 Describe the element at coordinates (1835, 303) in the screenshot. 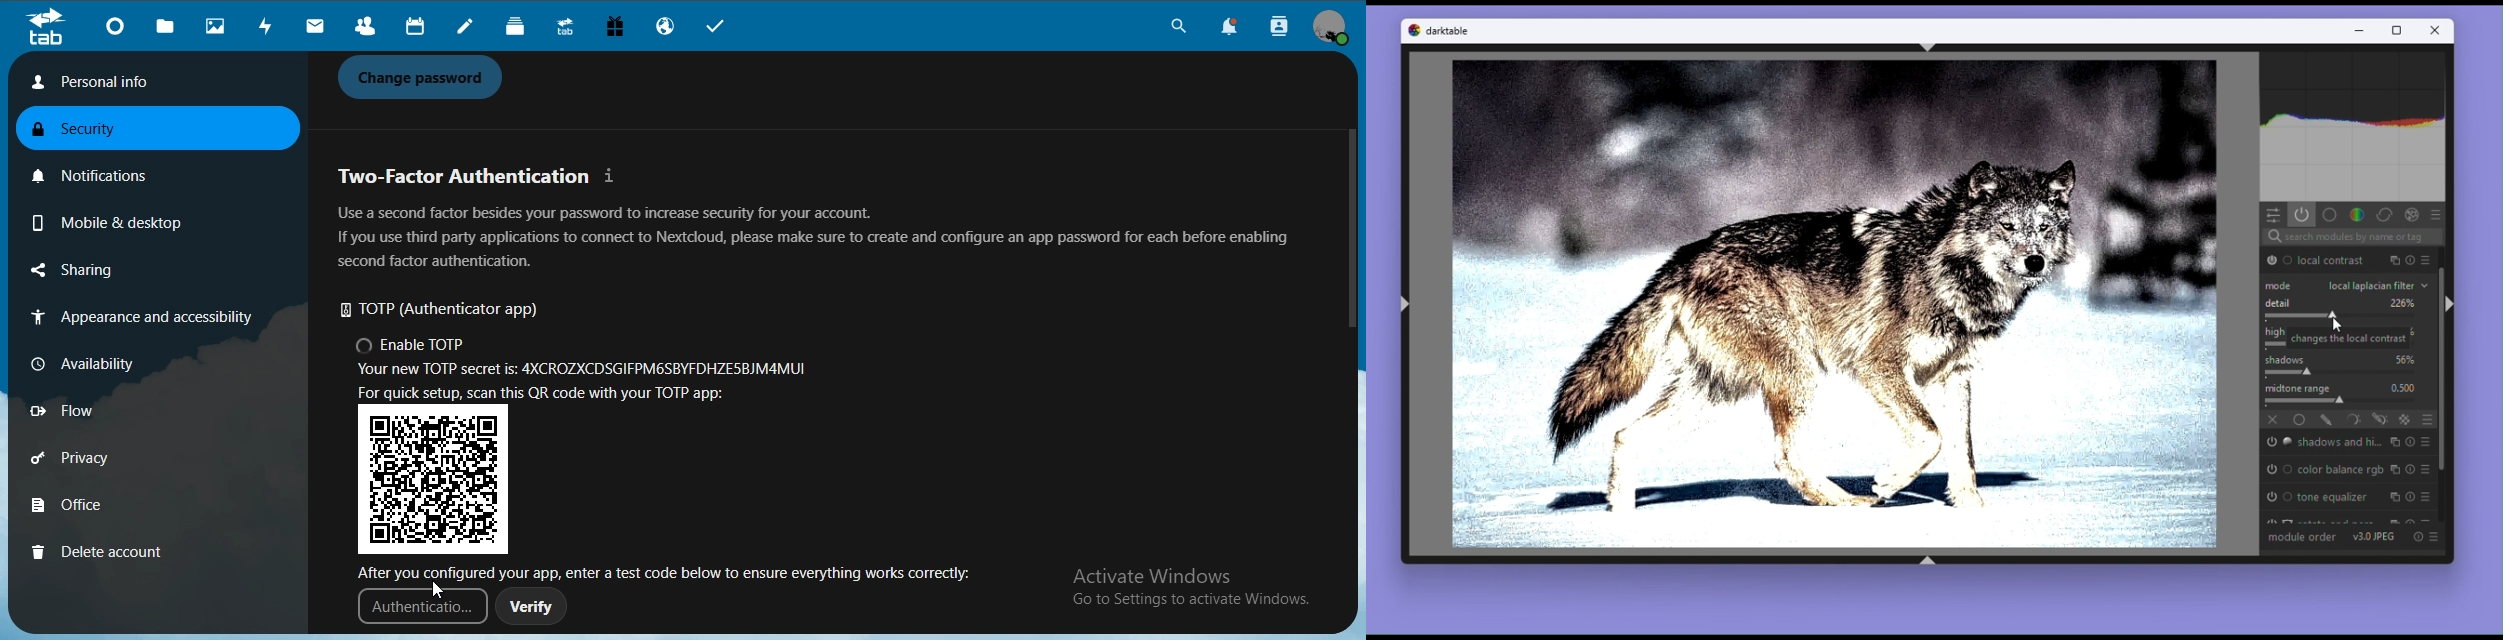

I see `Image` at that location.